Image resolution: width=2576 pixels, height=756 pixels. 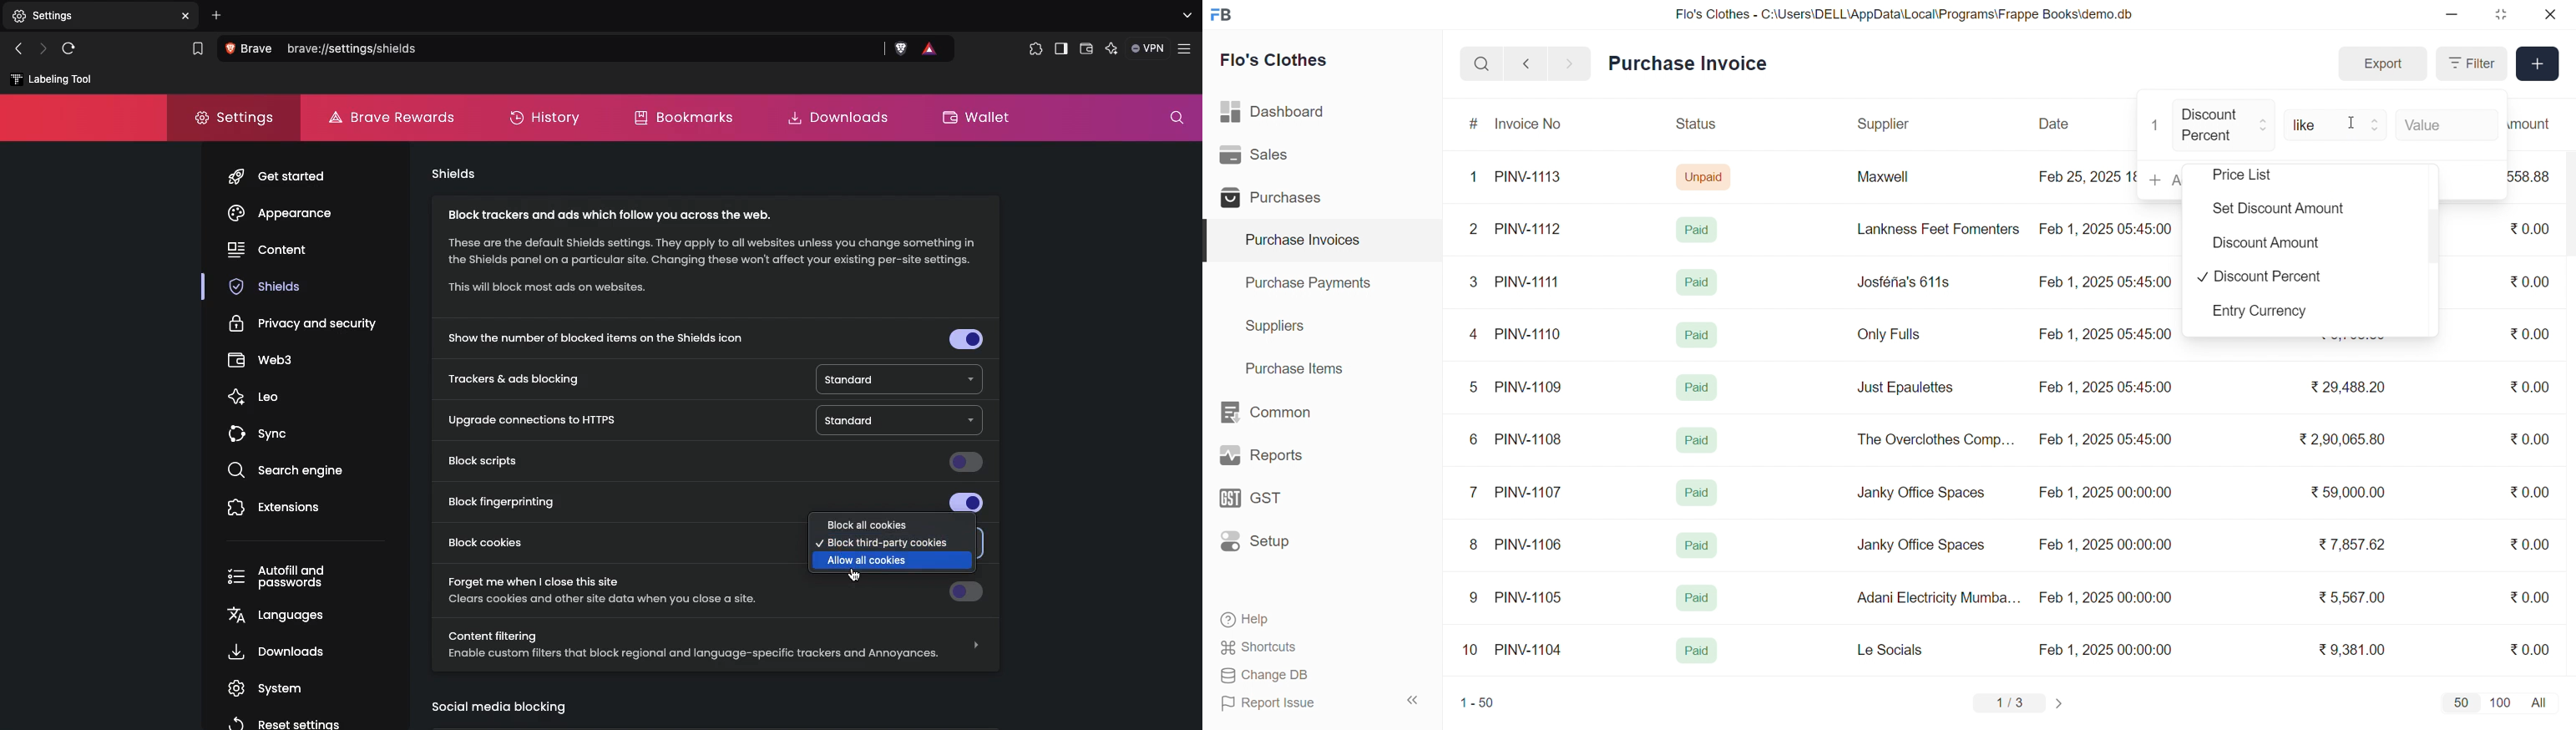 What do you see at coordinates (1571, 62) in the screenshot?
I see `navigate forward` at bounding box center [1571, 62].